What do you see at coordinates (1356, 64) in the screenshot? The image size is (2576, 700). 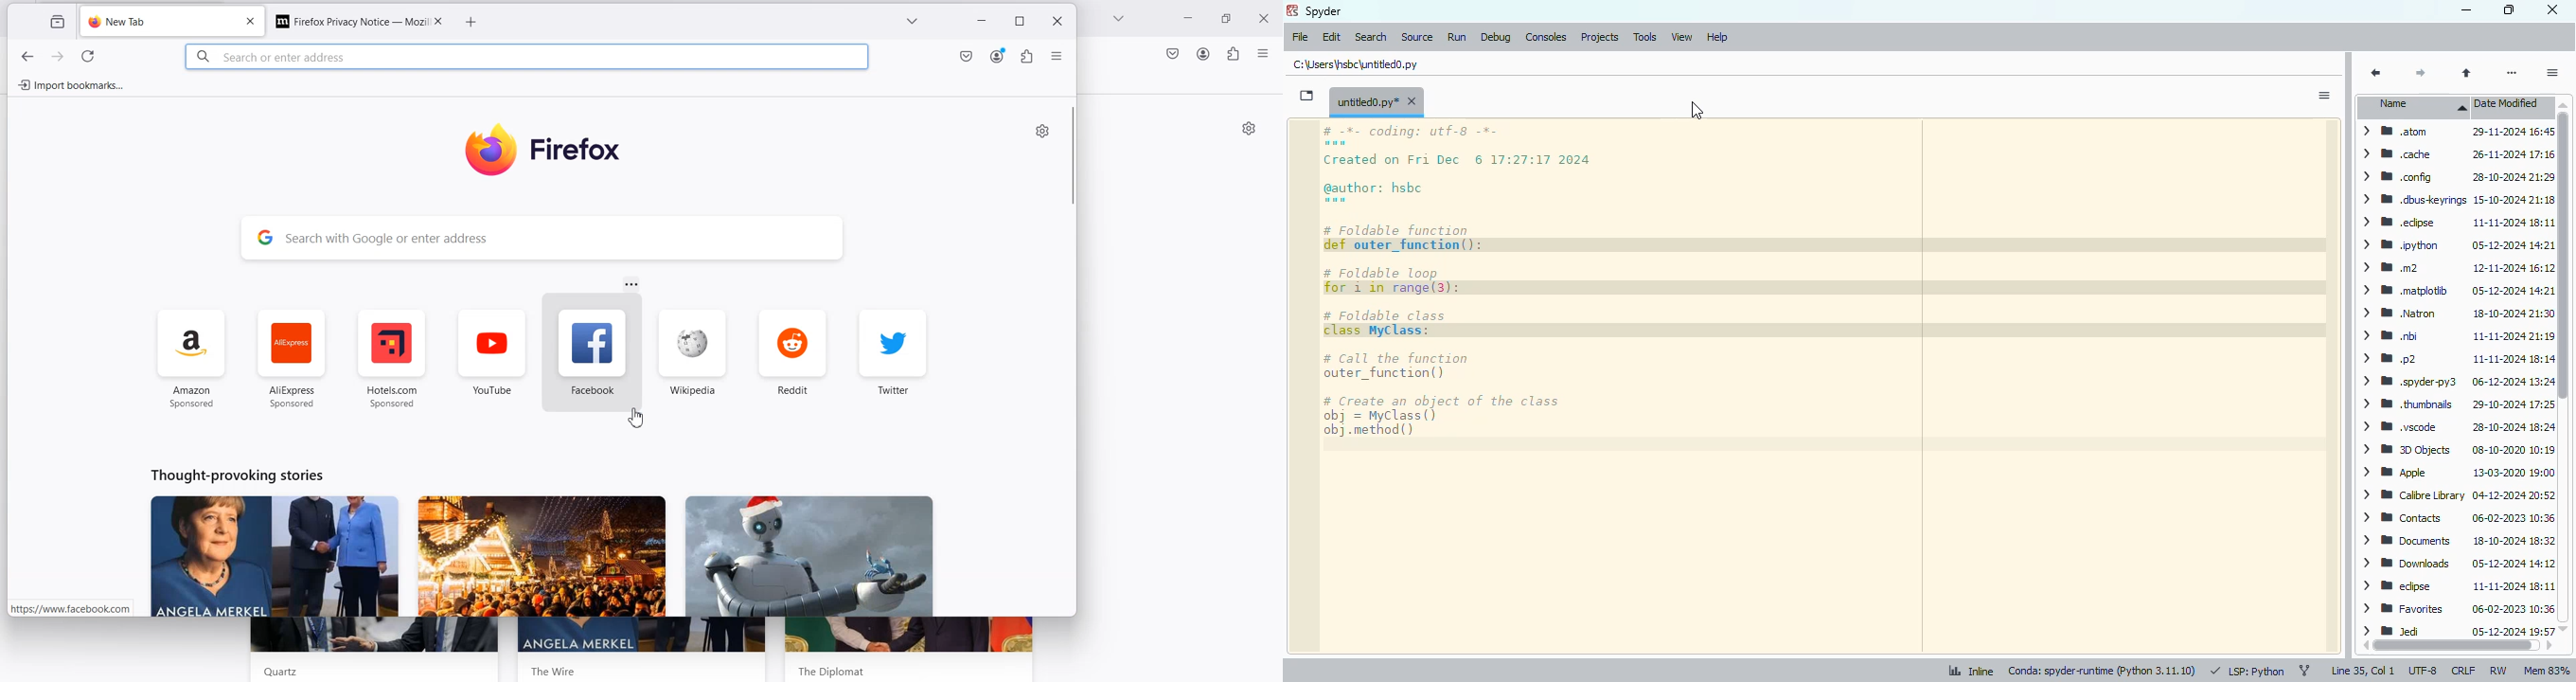 I see `untitled0.py` at bounding box center [1356, 64].